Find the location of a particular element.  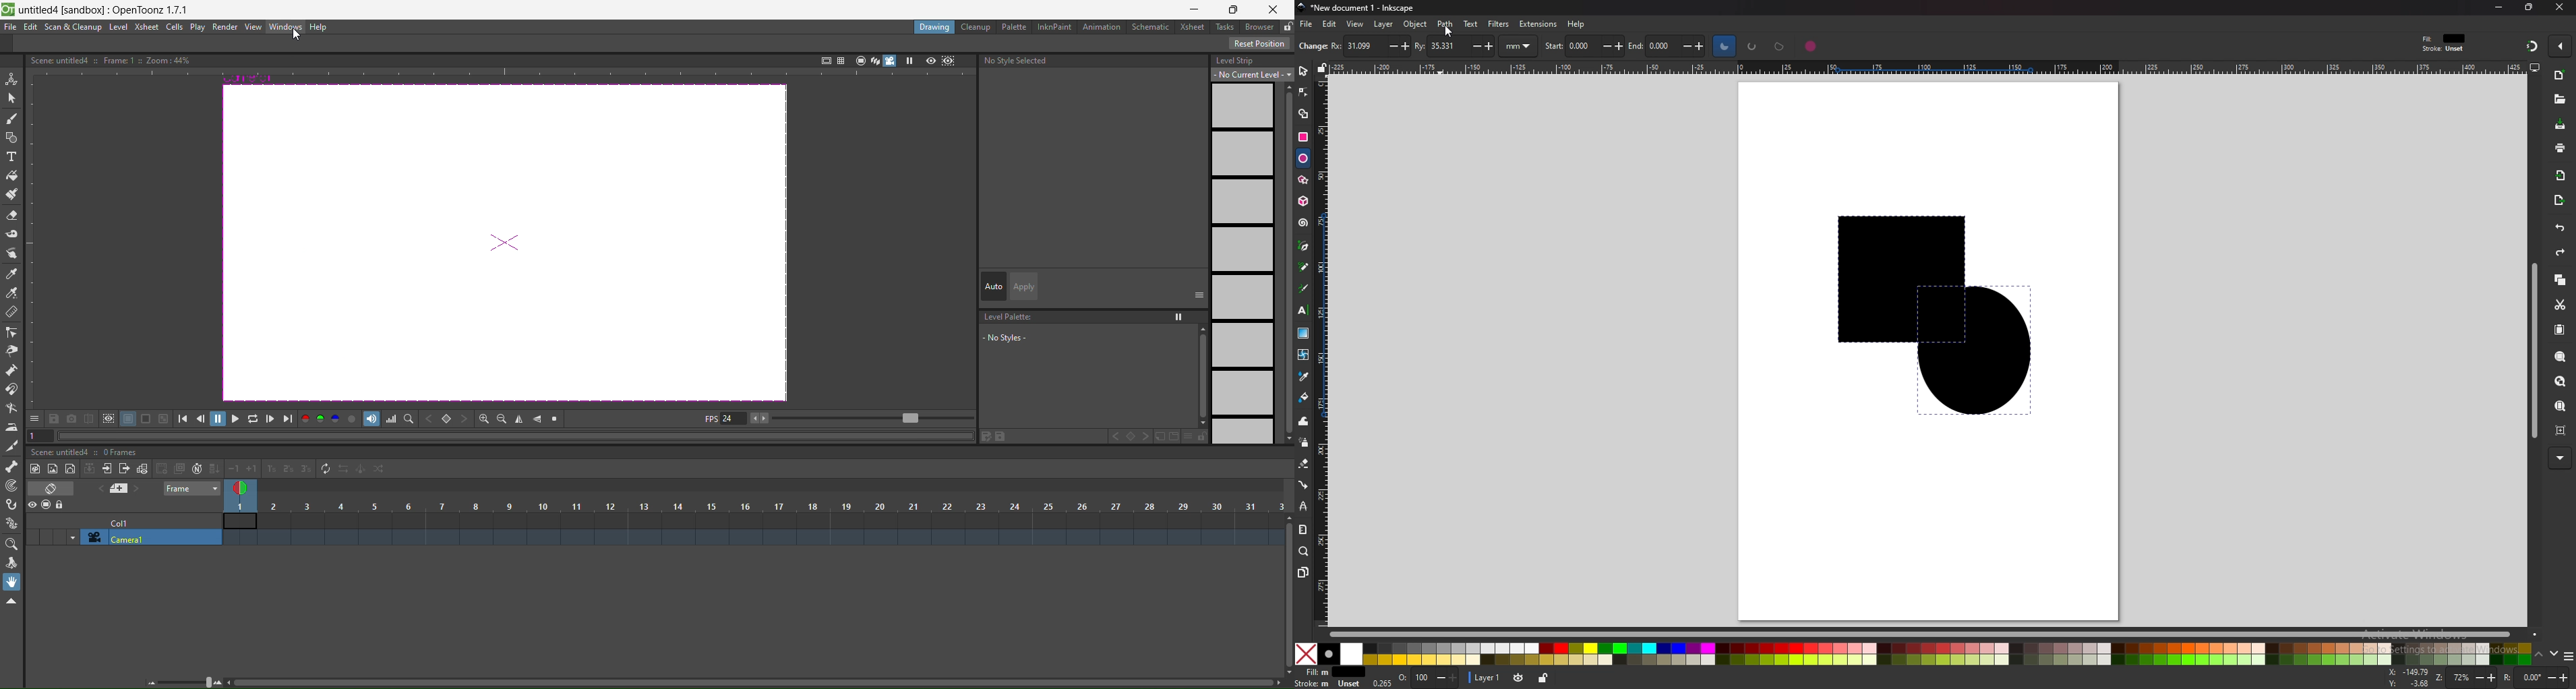

connector is located at coordinates (1304, 484).